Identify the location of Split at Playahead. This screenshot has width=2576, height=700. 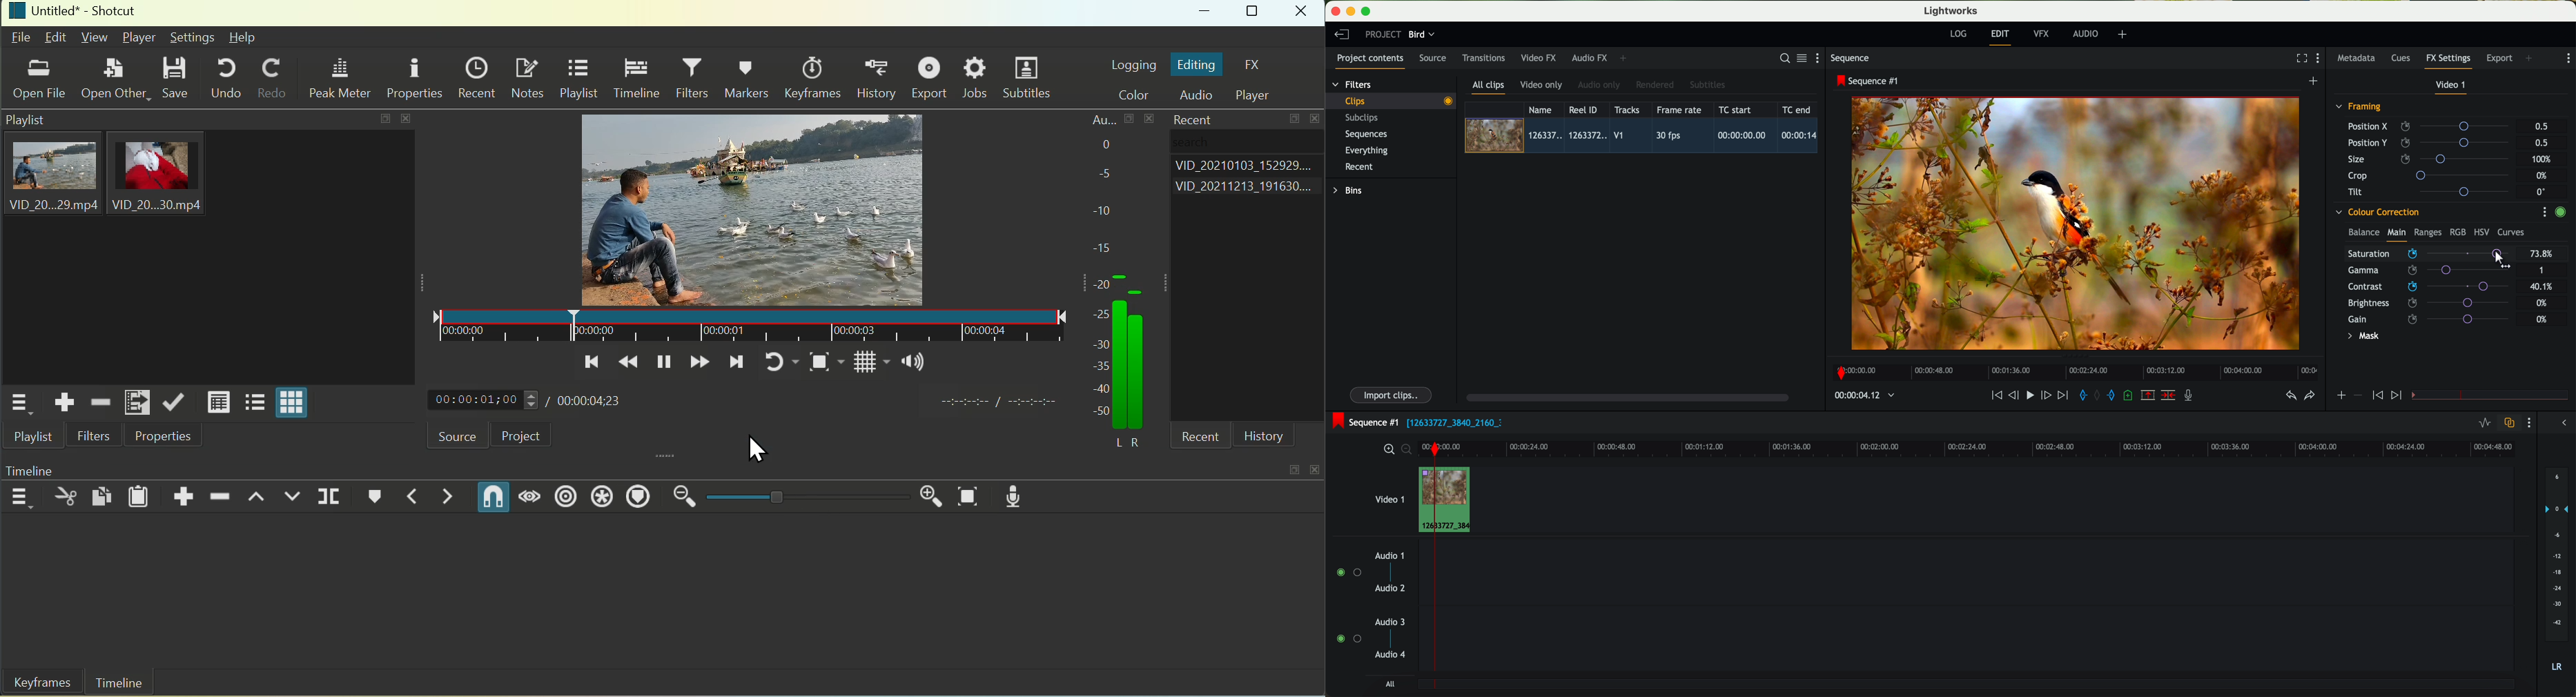
(330, 495).